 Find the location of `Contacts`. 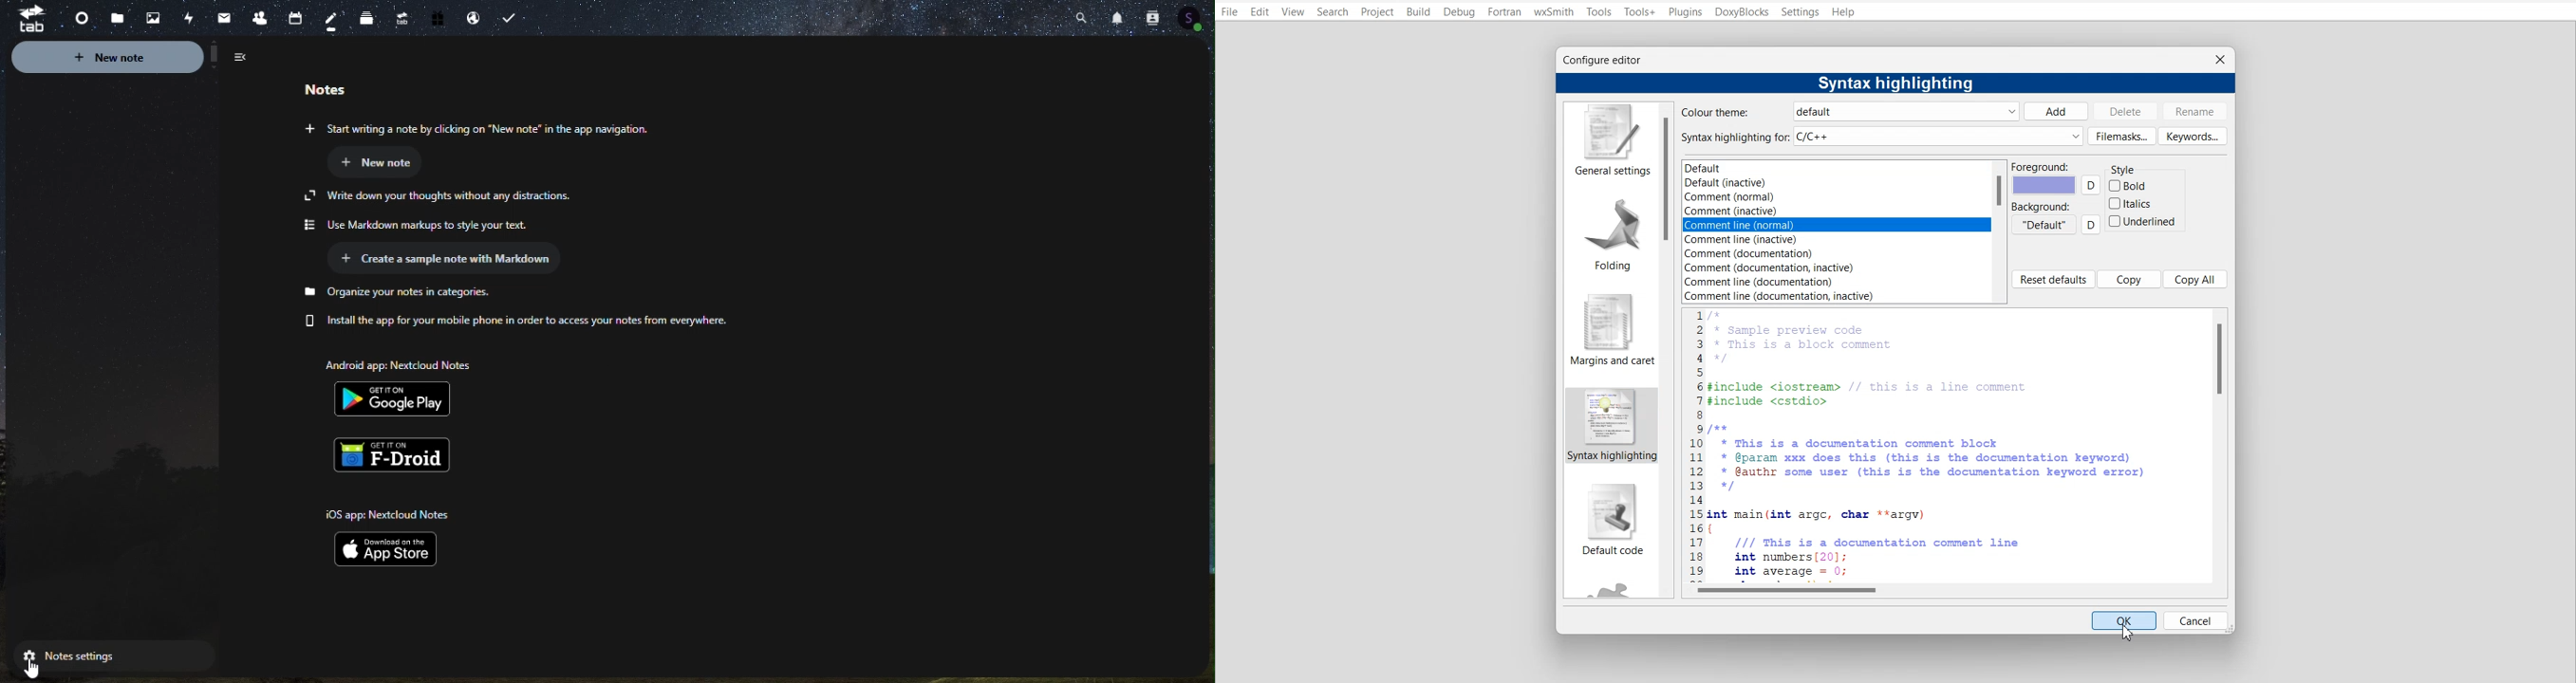

Contacts is located at coordinates (291, 15).